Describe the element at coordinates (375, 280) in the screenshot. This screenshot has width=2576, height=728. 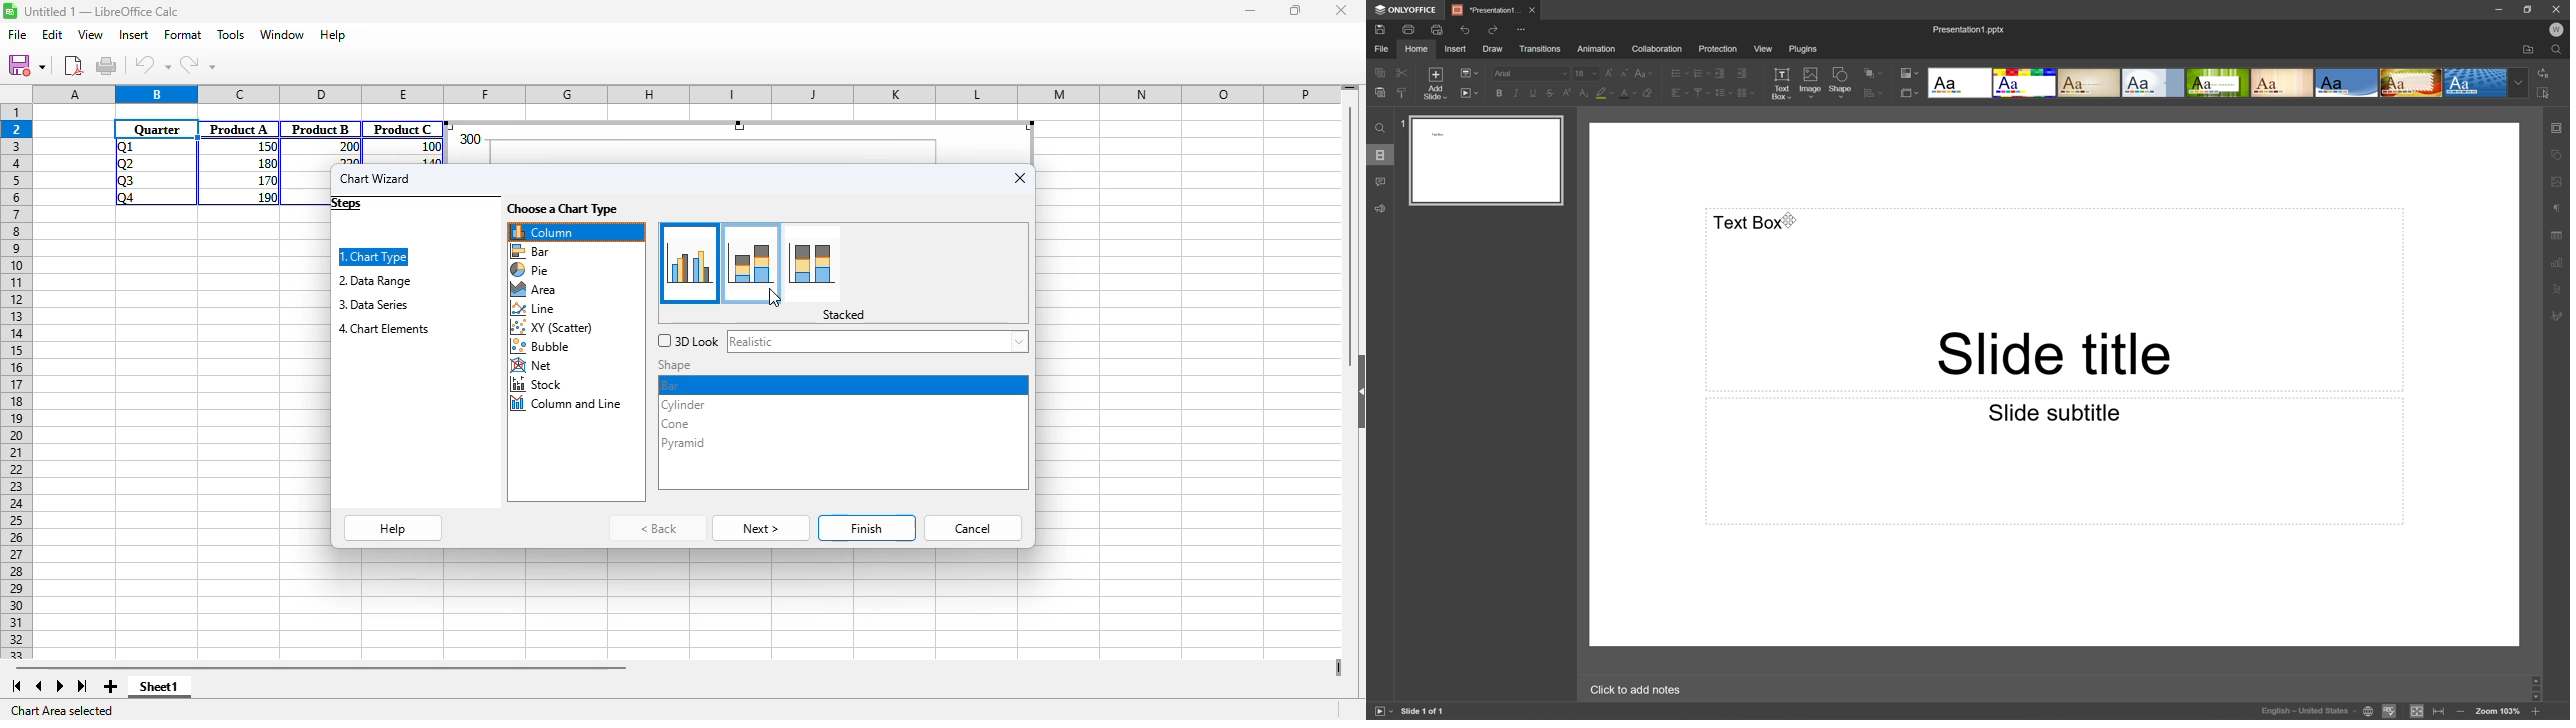
I see `2. data range` at that location.